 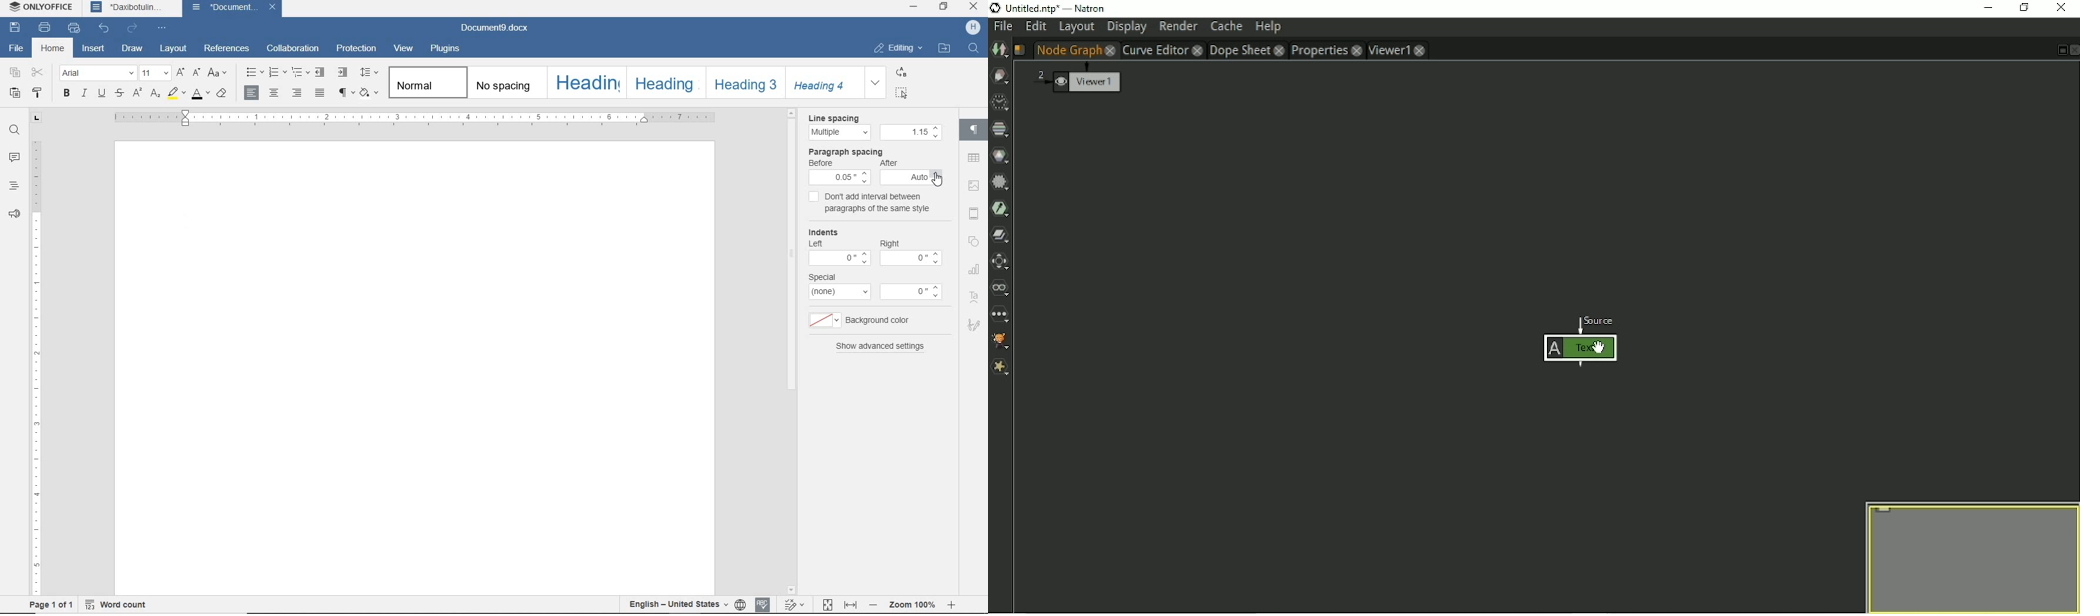 I want to click on decrement font size, so click(x=197, y=73).